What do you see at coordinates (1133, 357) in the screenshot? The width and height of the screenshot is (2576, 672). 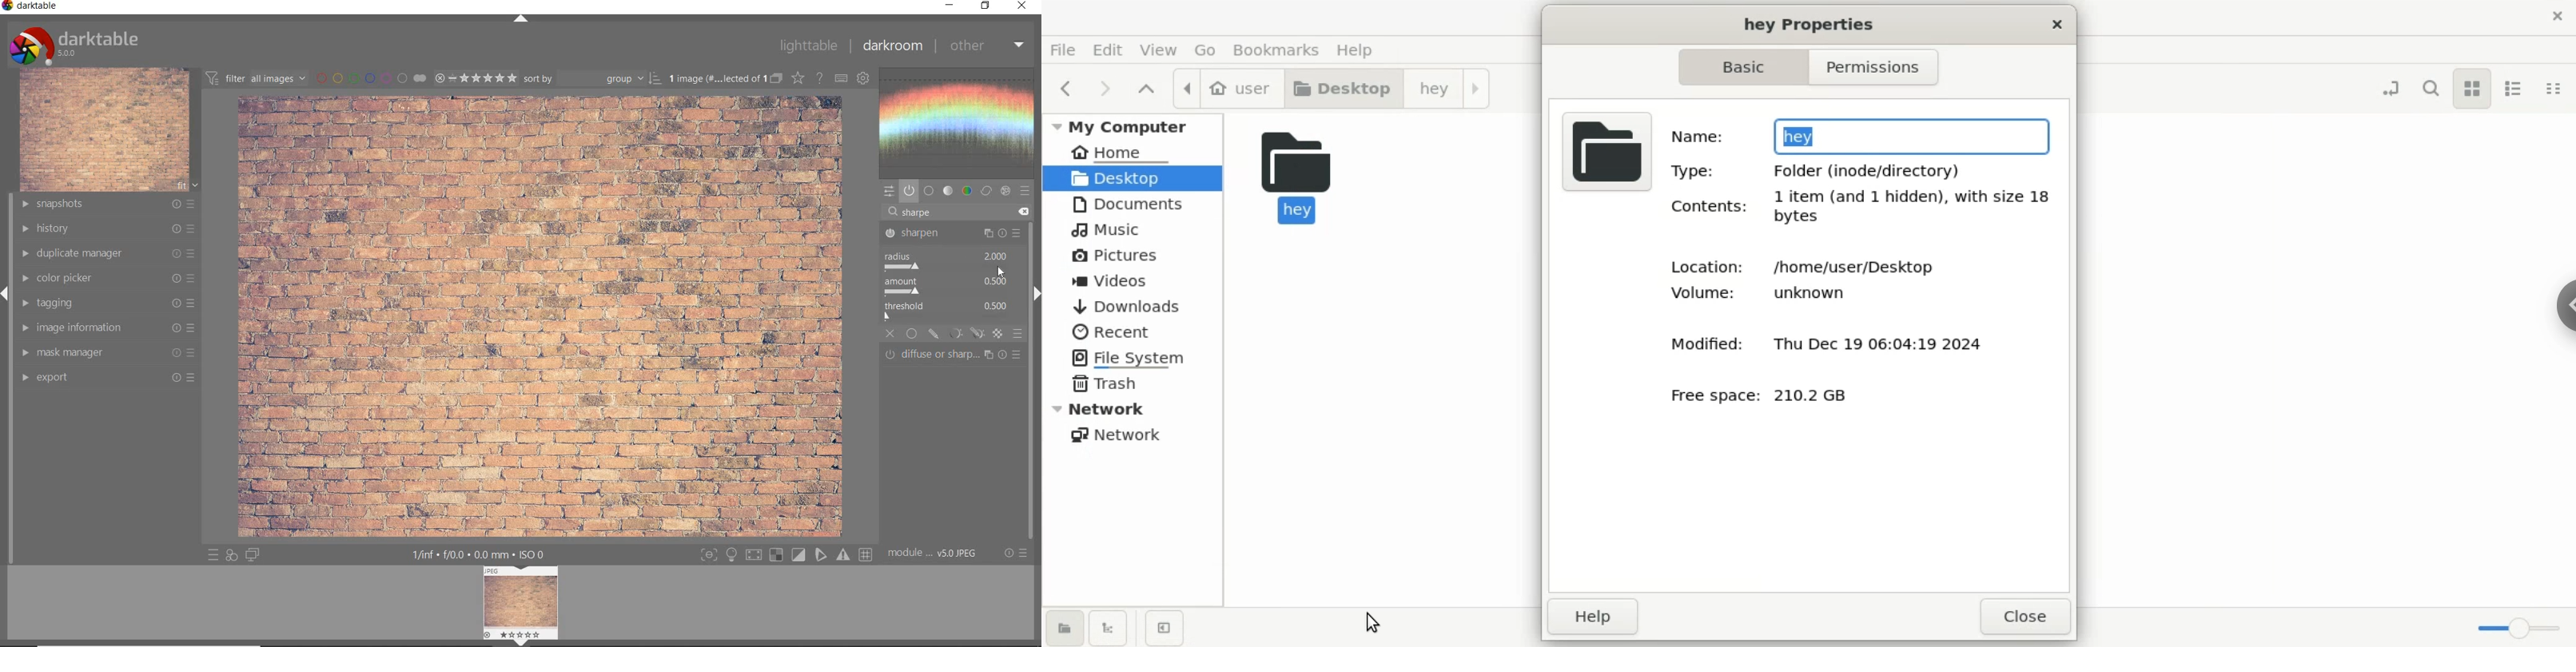 I see `file system` at bounding box center [1133, 357].